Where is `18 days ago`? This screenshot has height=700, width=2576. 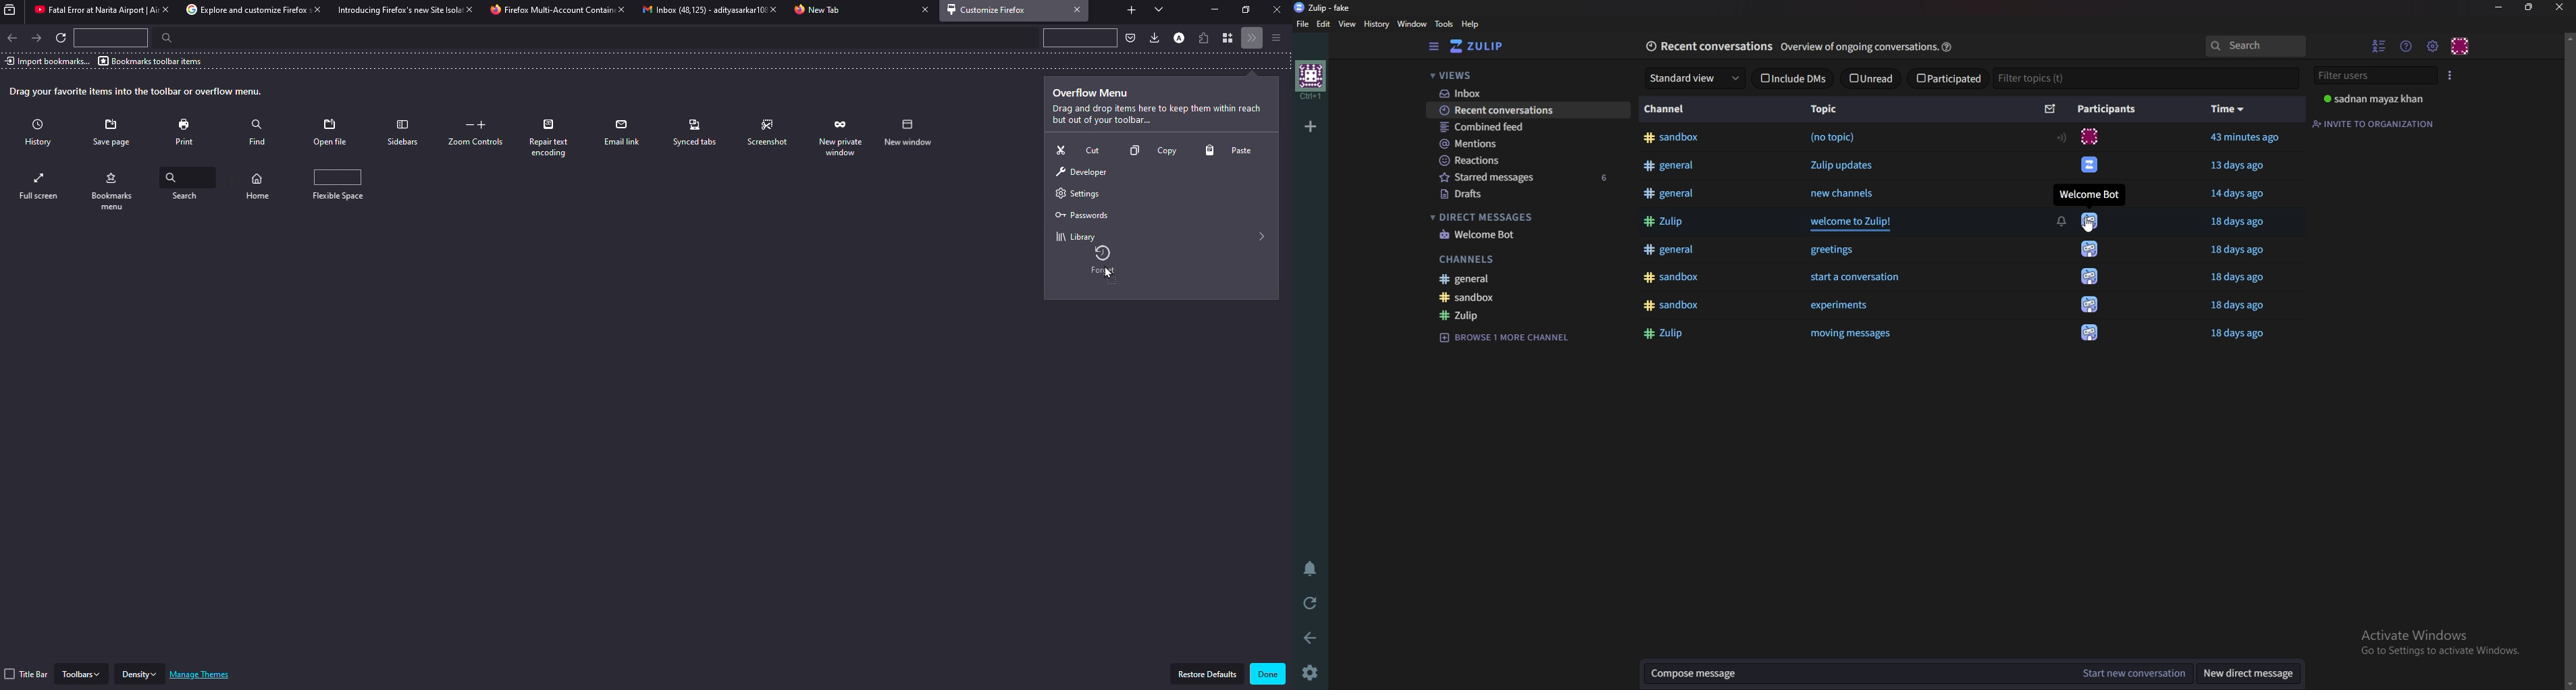
18 days ago is located at coordinates (2243, 278).